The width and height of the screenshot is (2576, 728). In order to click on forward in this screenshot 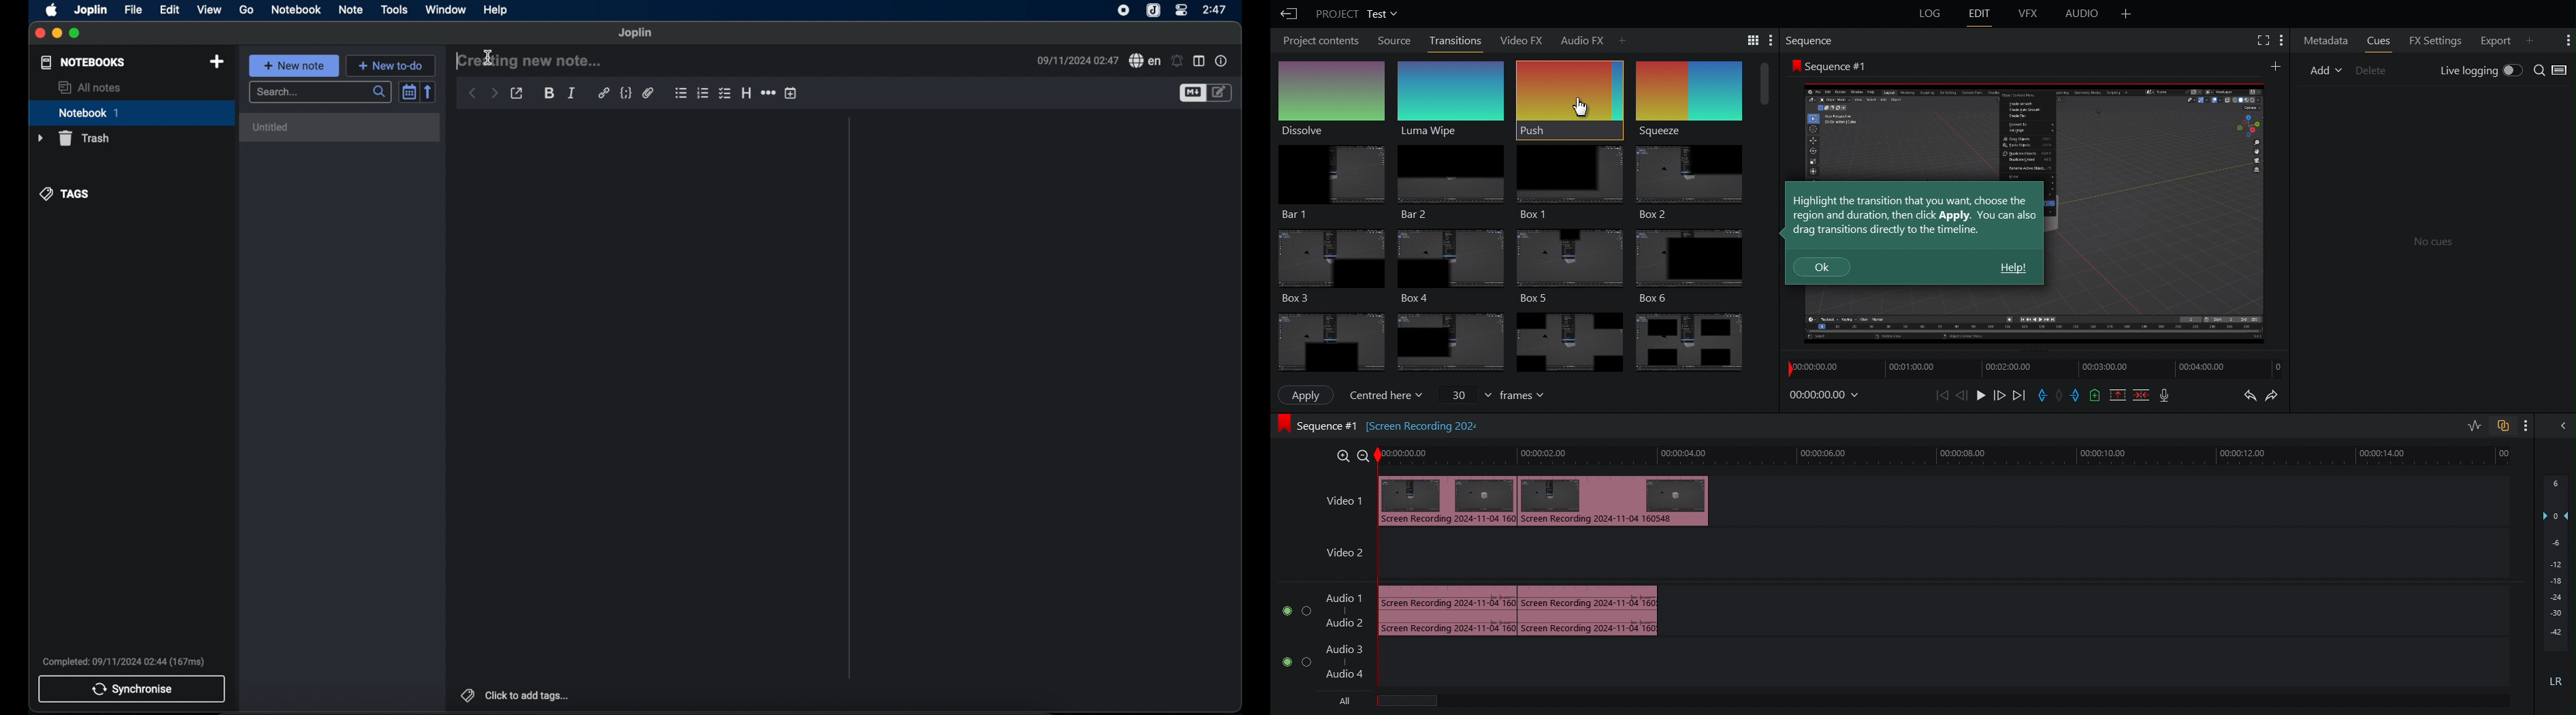, I will do `click(494, 93)`.